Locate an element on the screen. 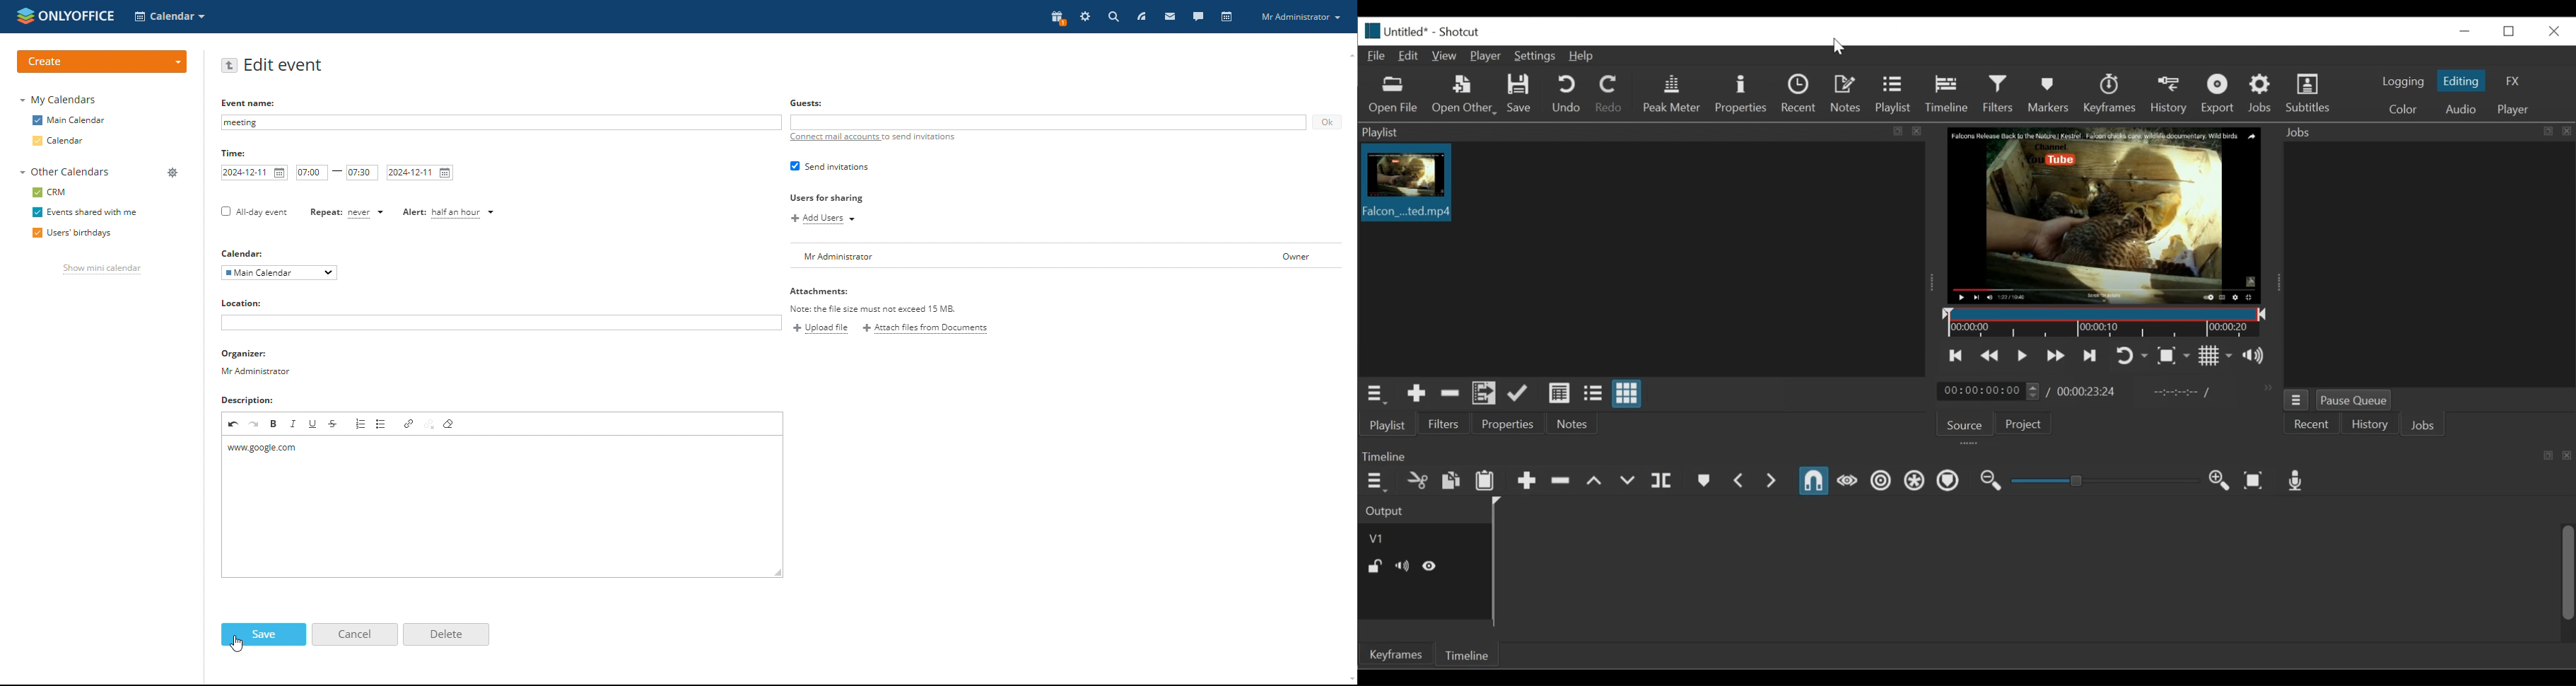  Save is located at coordinates (1520, 94).